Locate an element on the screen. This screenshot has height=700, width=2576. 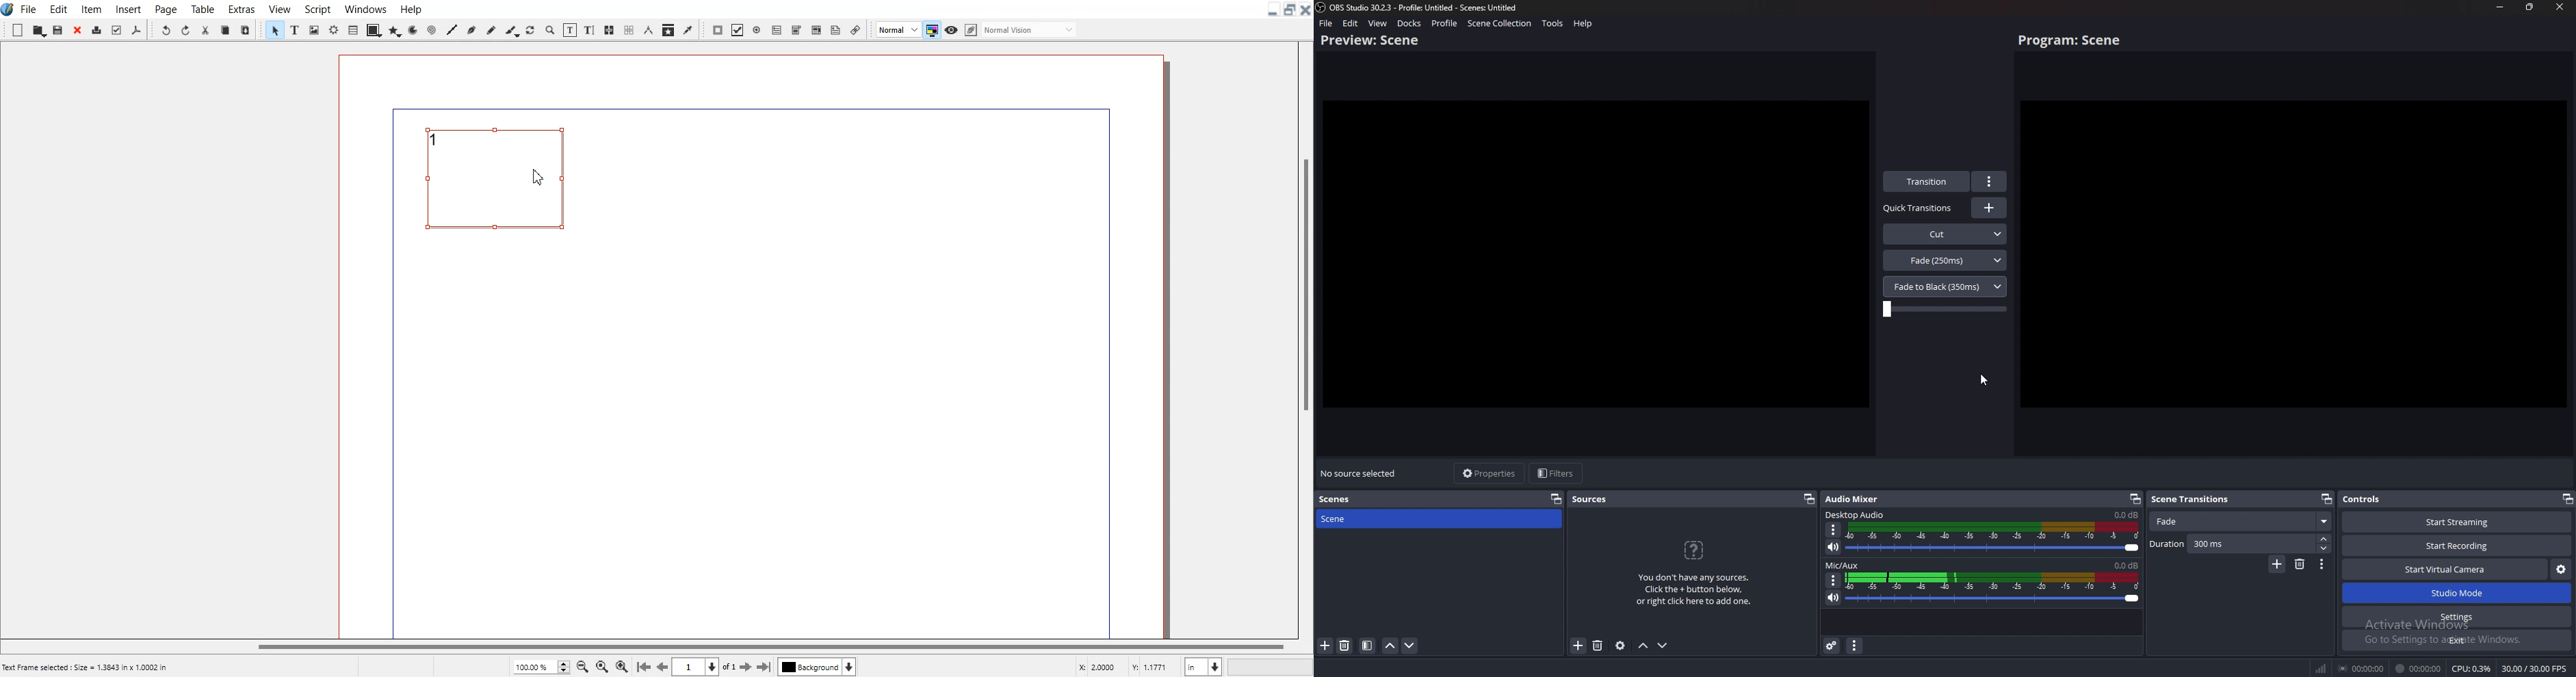
Text Frame is located at coordinates (502, 186).